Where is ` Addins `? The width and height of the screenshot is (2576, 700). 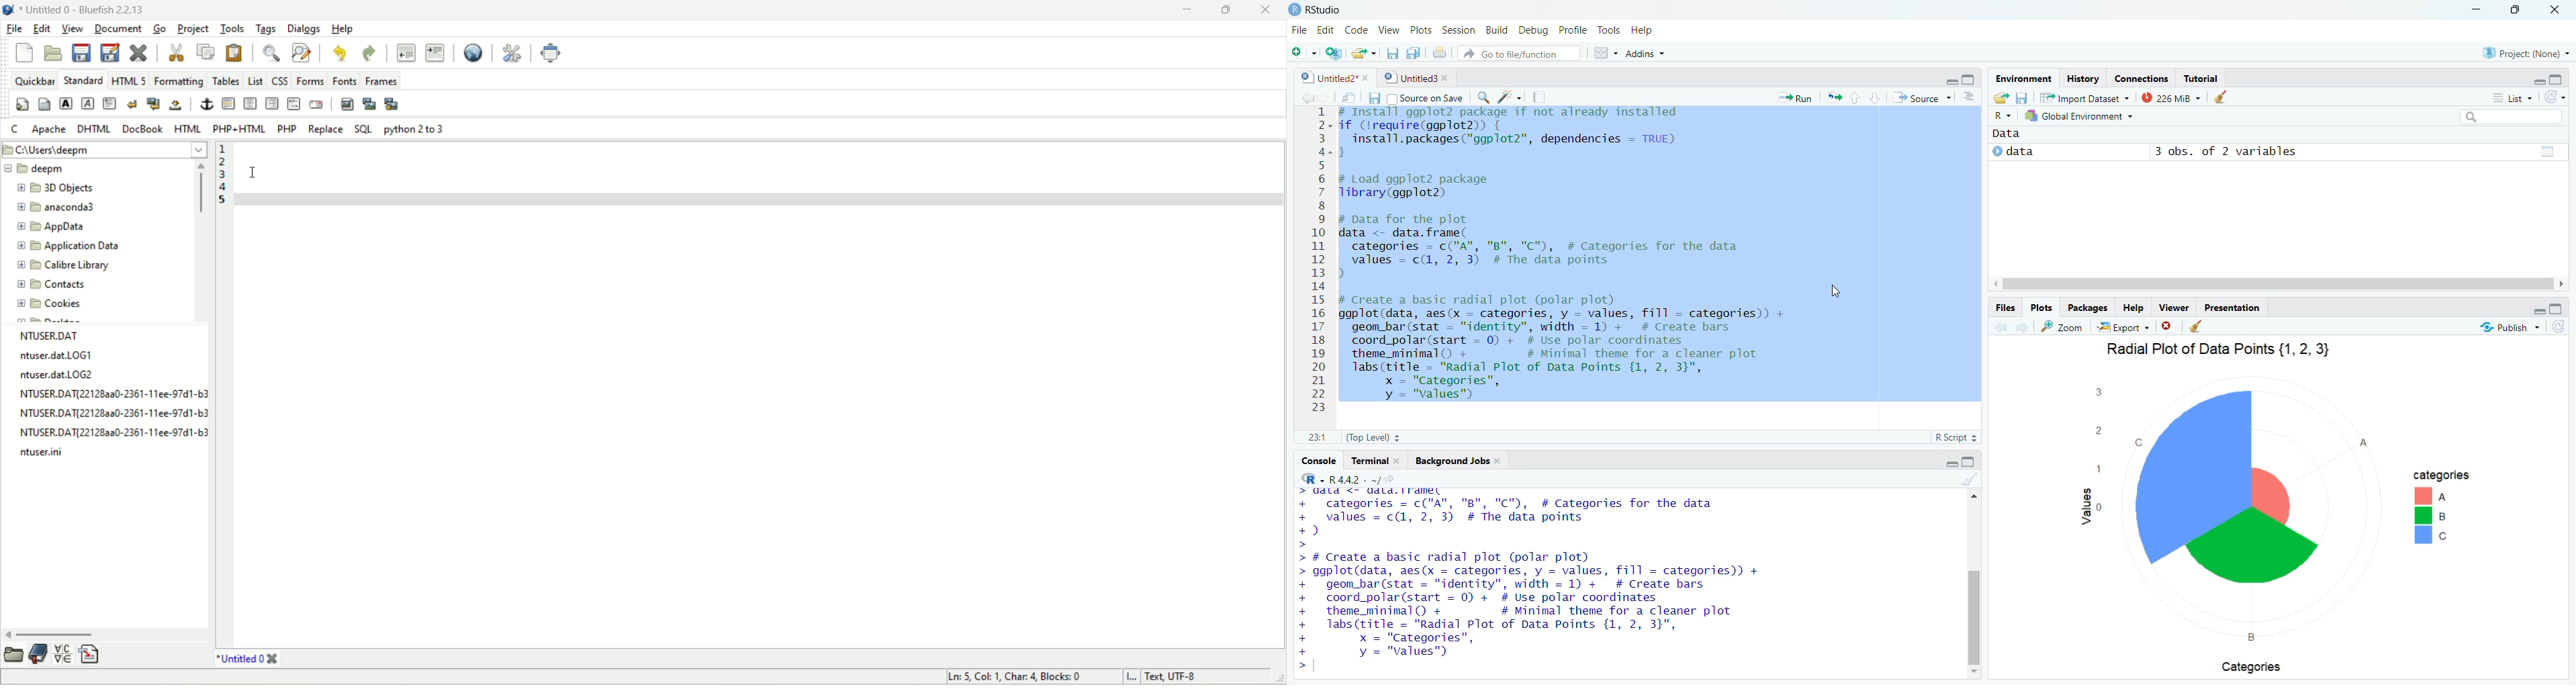  Addins  is located at coordinates (1647, 52).